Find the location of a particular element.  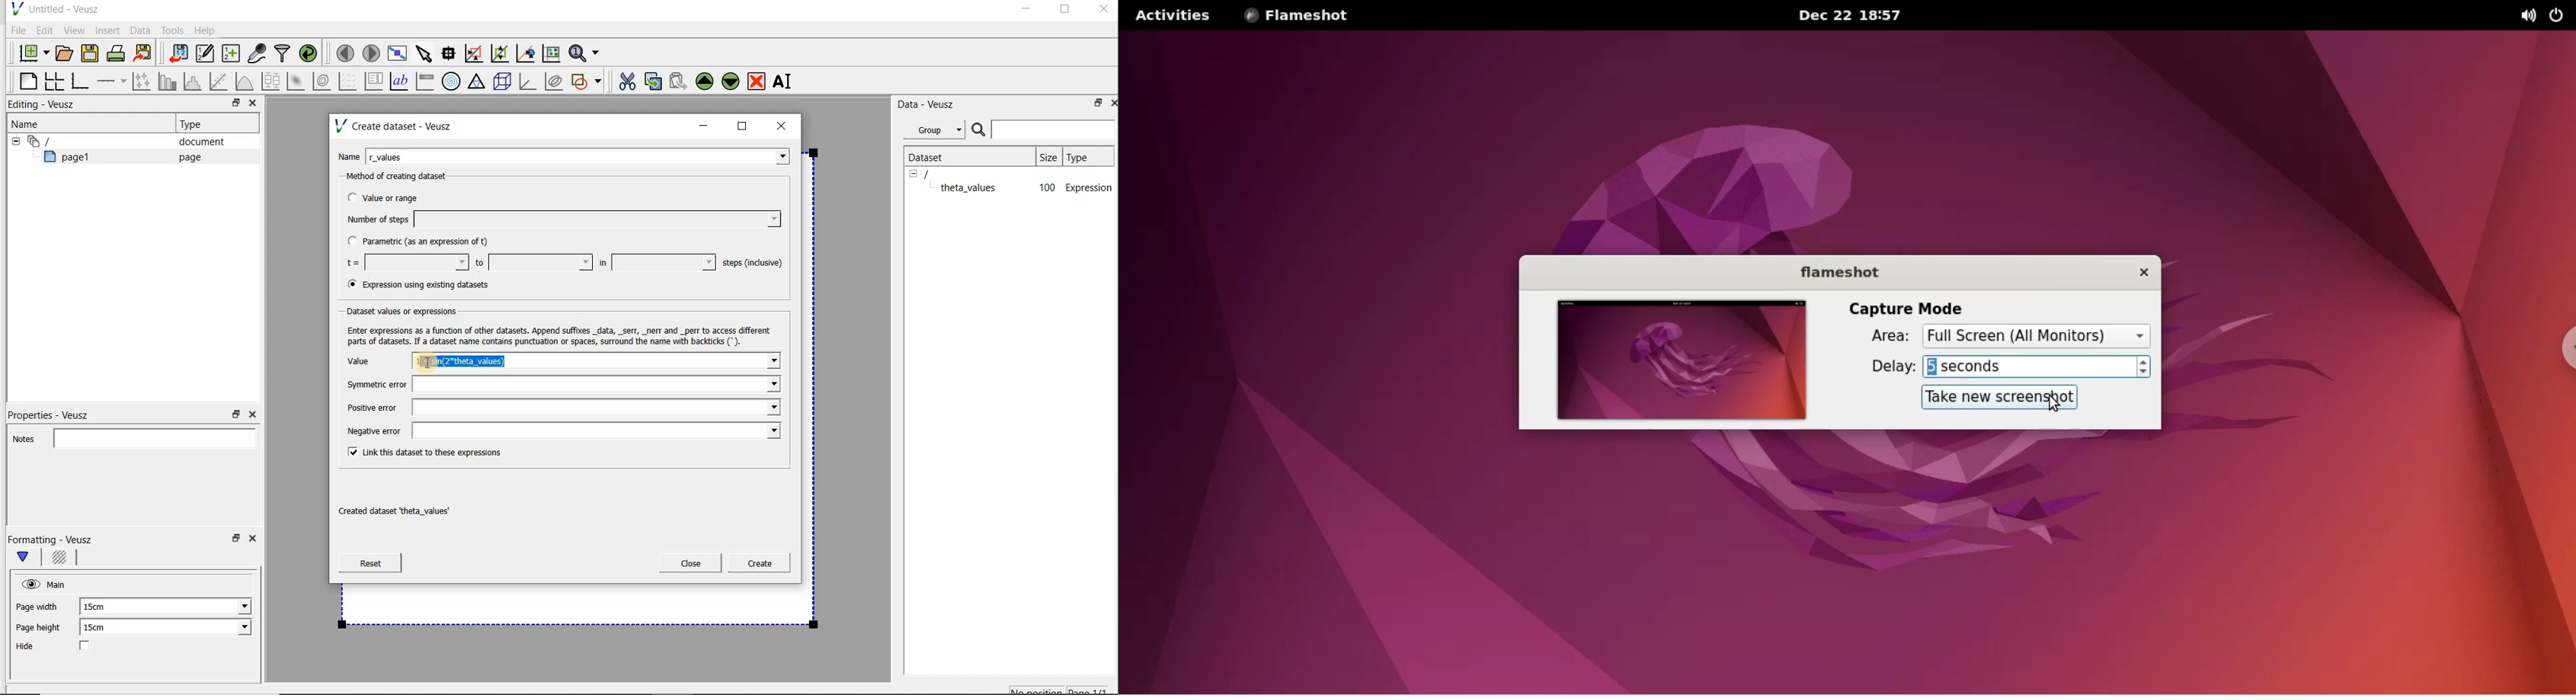

arrange graphs in a grid is located at coordinates (53, 81).